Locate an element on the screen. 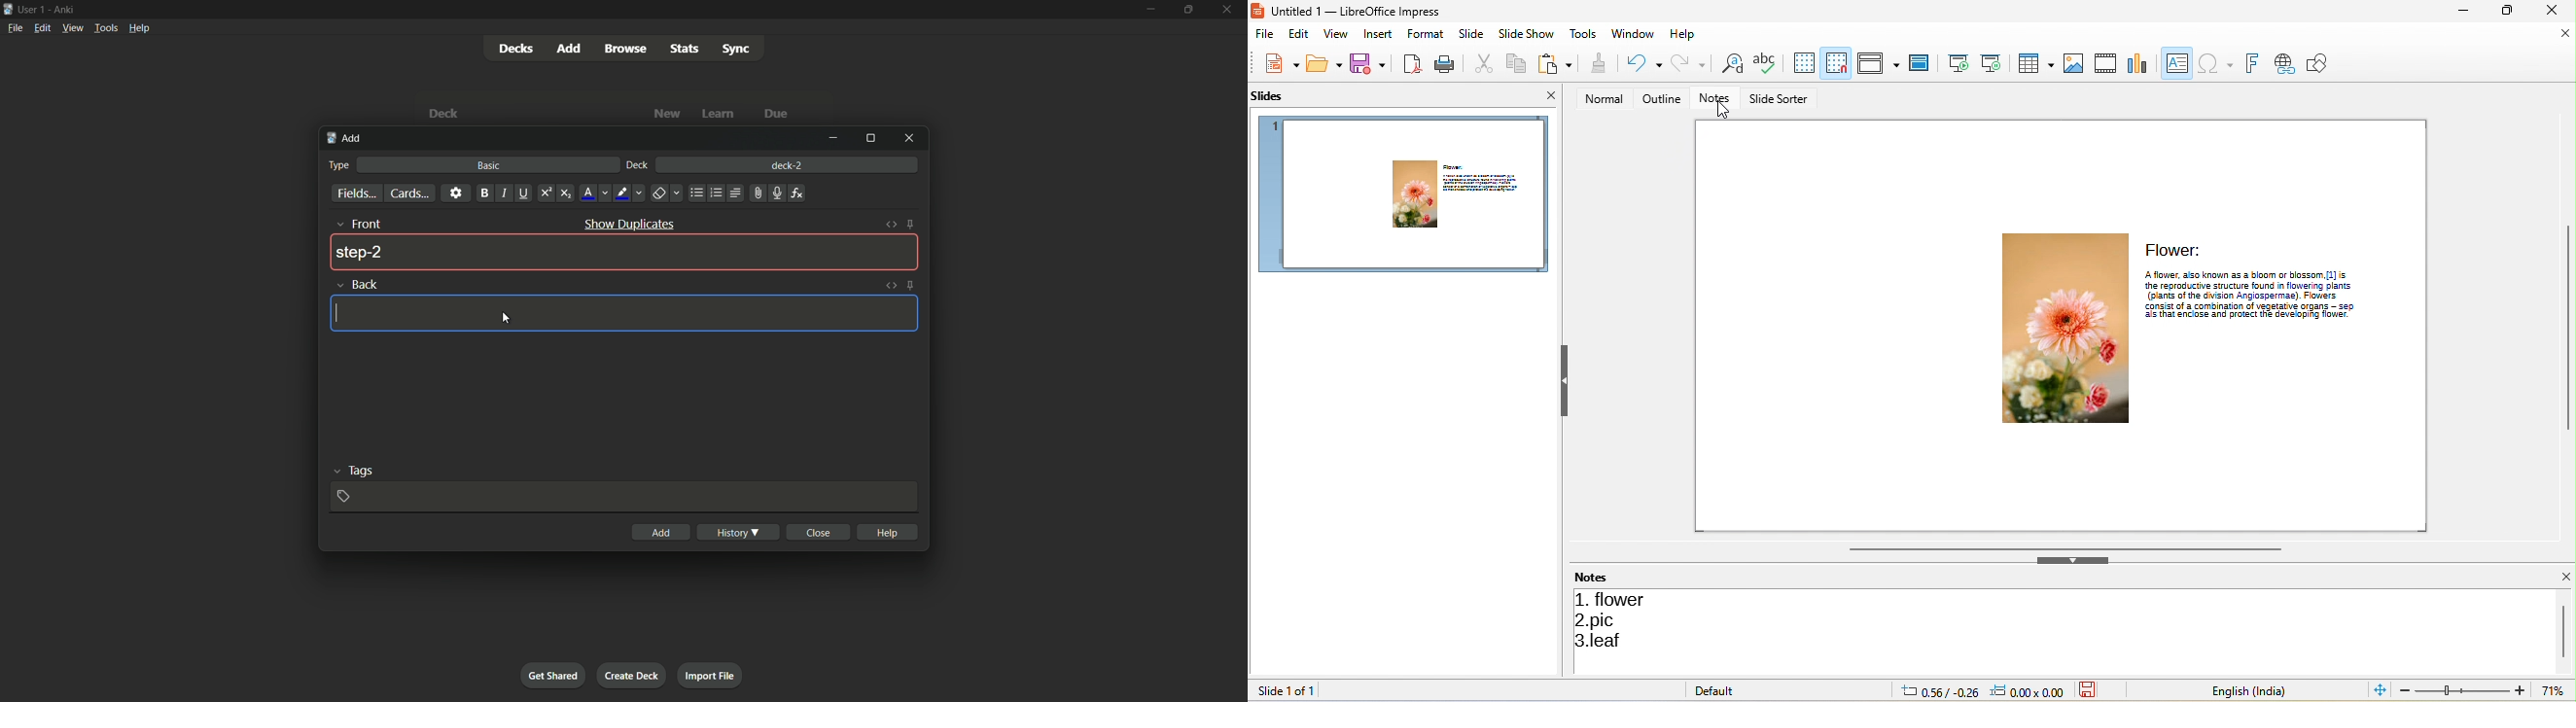  front is located at coordinates (357, 224).